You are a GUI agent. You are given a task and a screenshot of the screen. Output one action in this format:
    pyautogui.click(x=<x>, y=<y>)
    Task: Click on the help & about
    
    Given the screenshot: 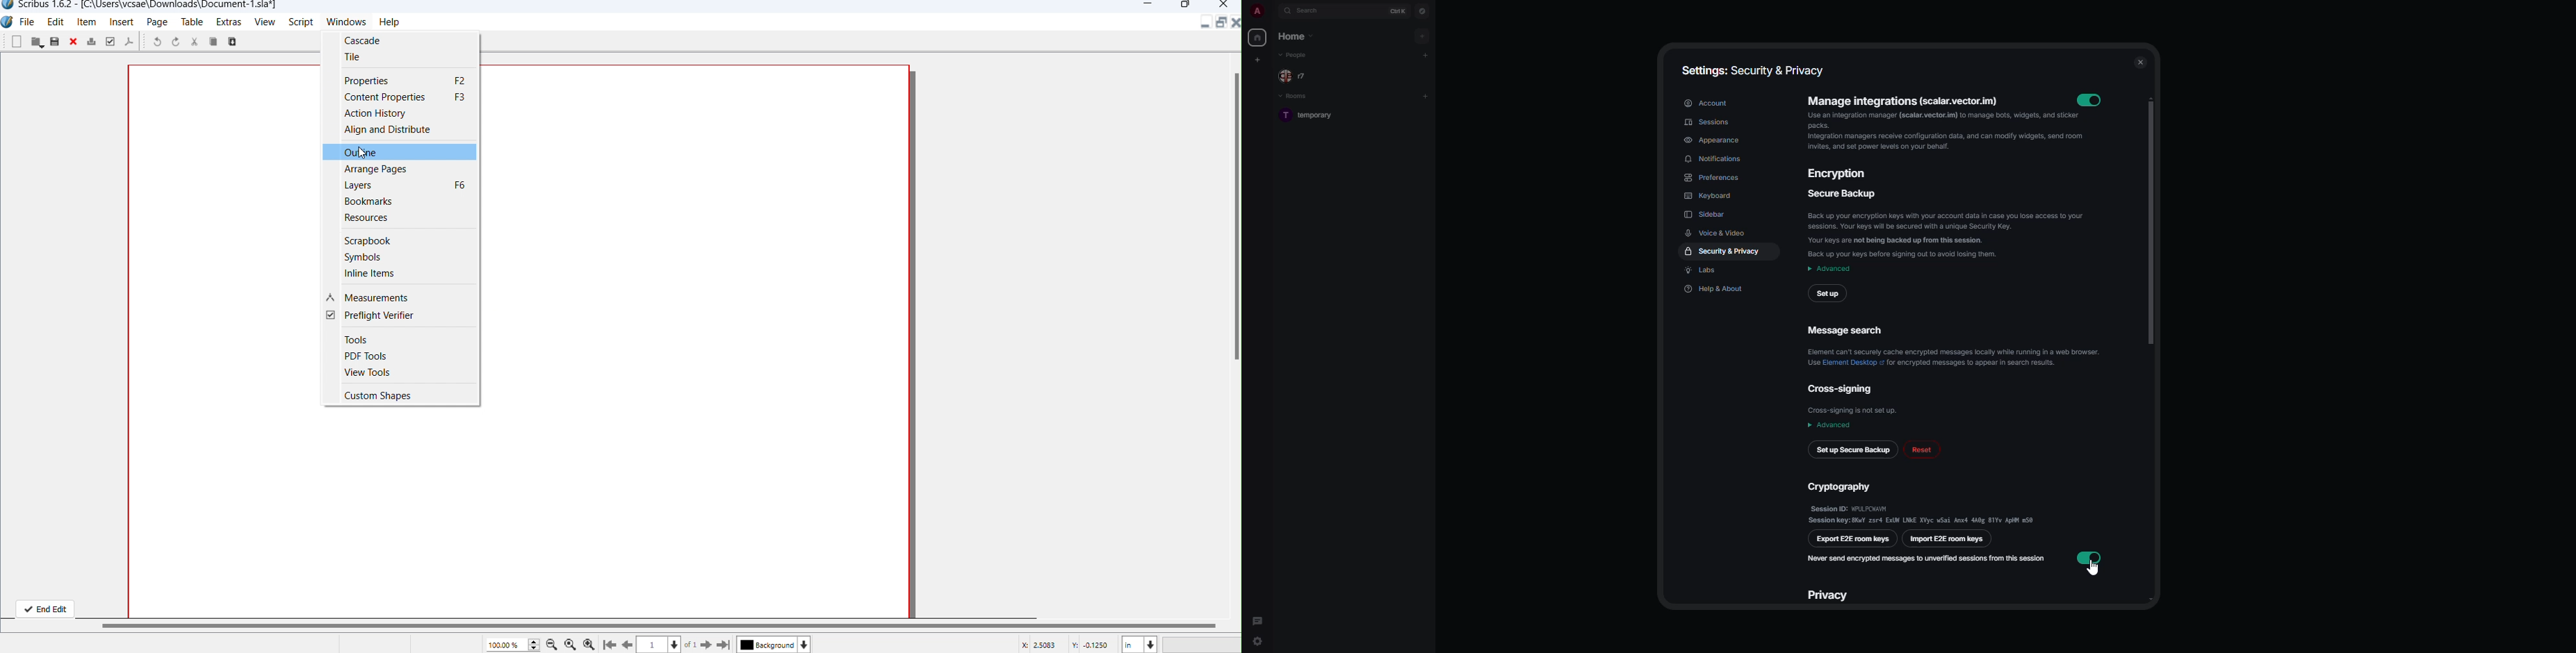 What is the action you would take?
    pyautogui.click(x=1717, y=289)
    